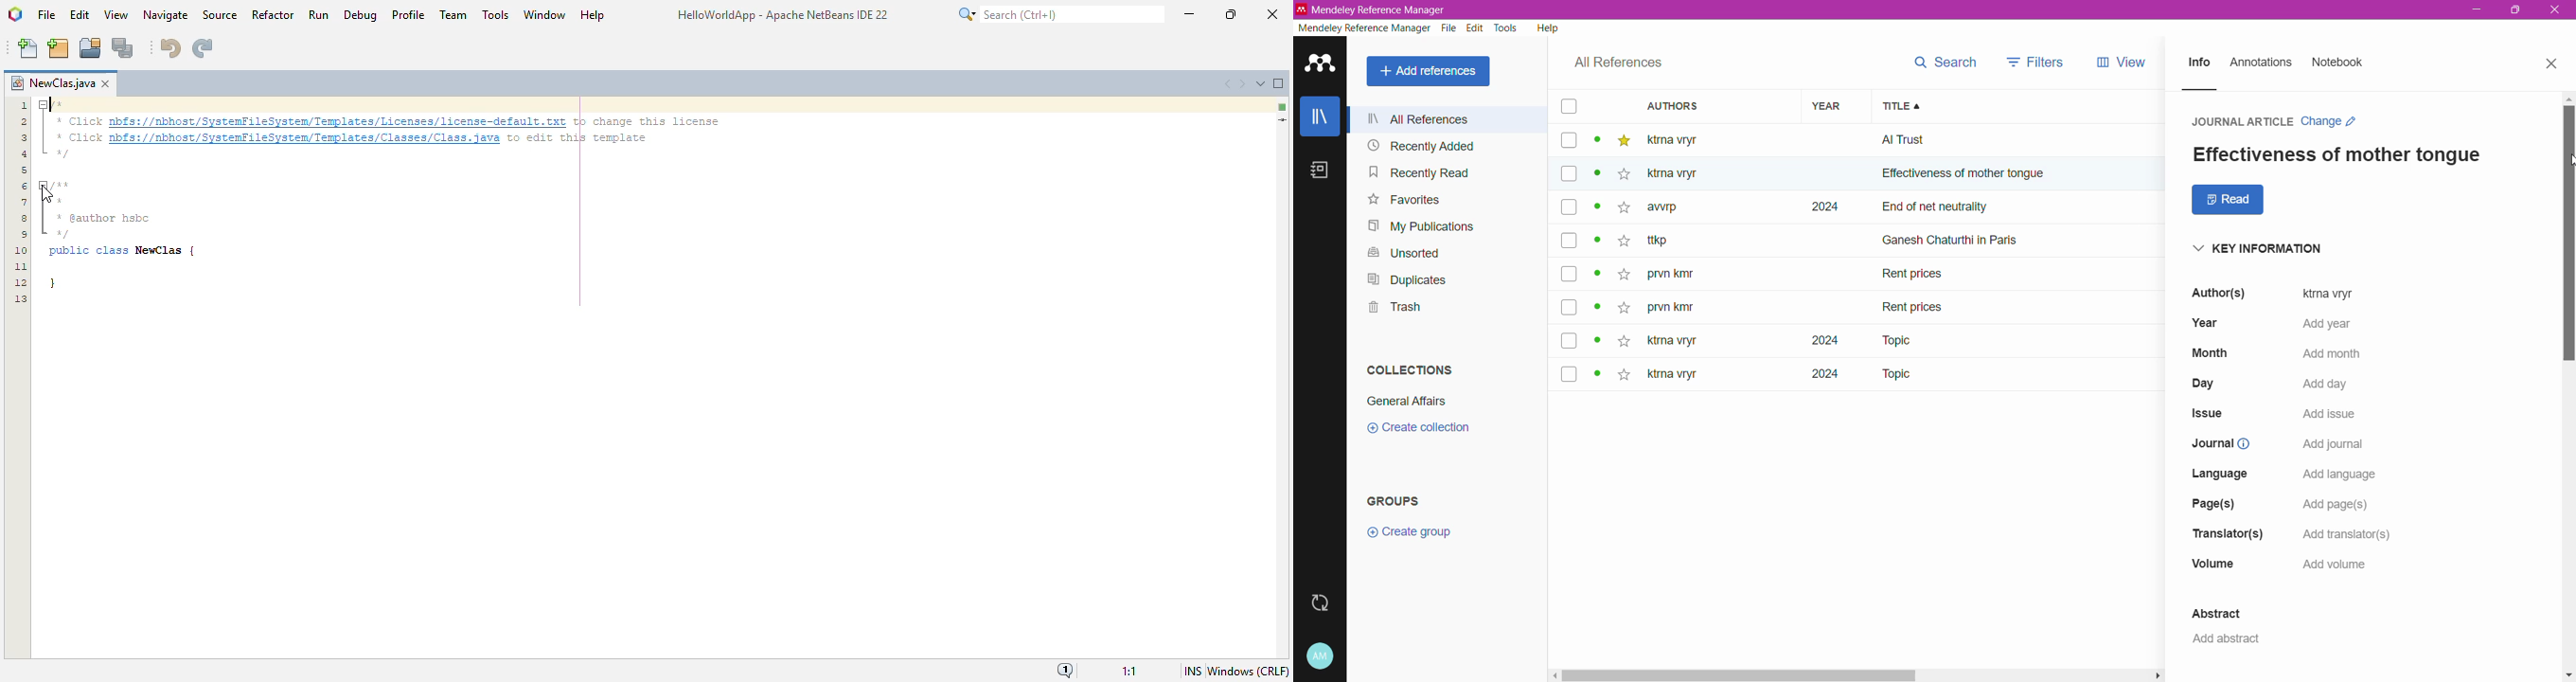 Image resolution: width=2576 pixels, height=700 pixels. What do you see at coordinates (1671, 309) in the screenshot?
I see `prvn kity` at bounding box center [1671, 309].